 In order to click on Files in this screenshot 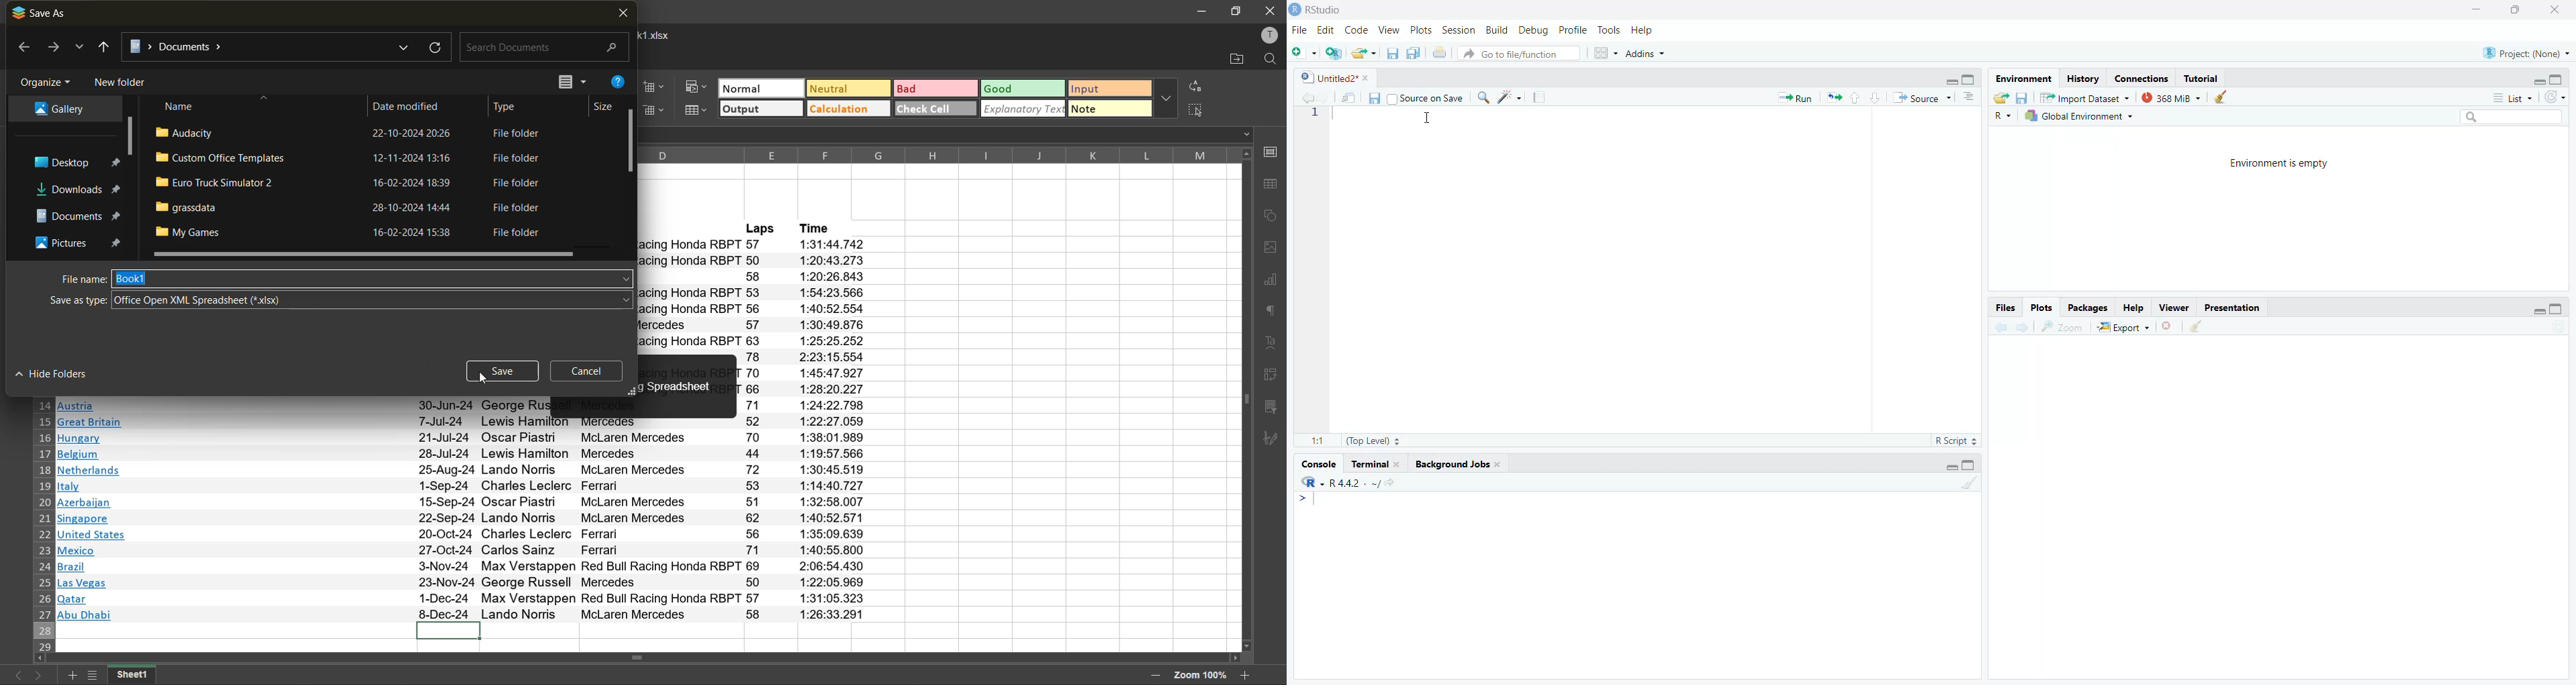, I will do `click(1998, 308)`.